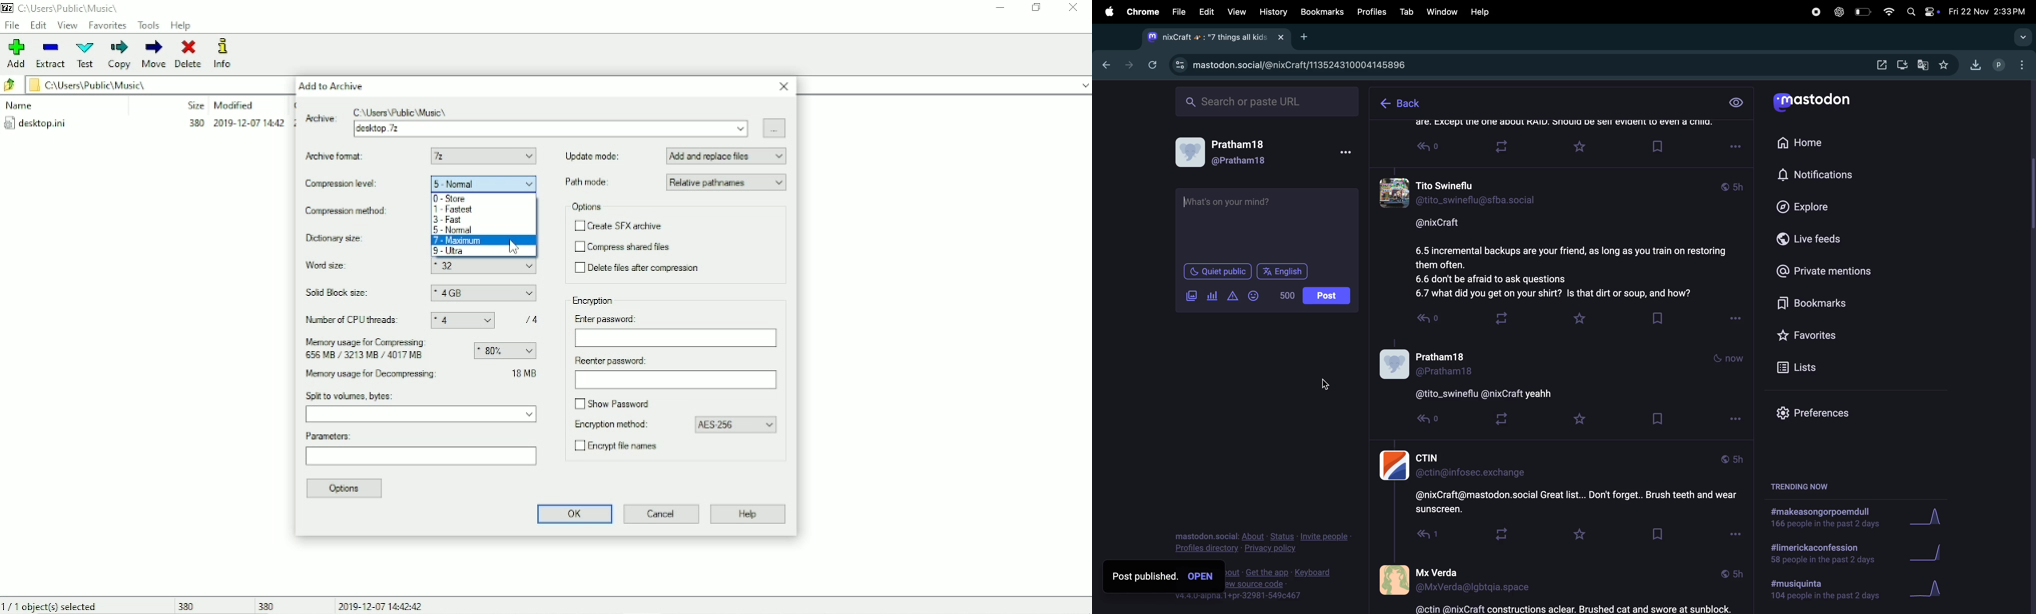  Describe the element at coordinates (1236, 12) in the screenshot. I see `view` at that location.